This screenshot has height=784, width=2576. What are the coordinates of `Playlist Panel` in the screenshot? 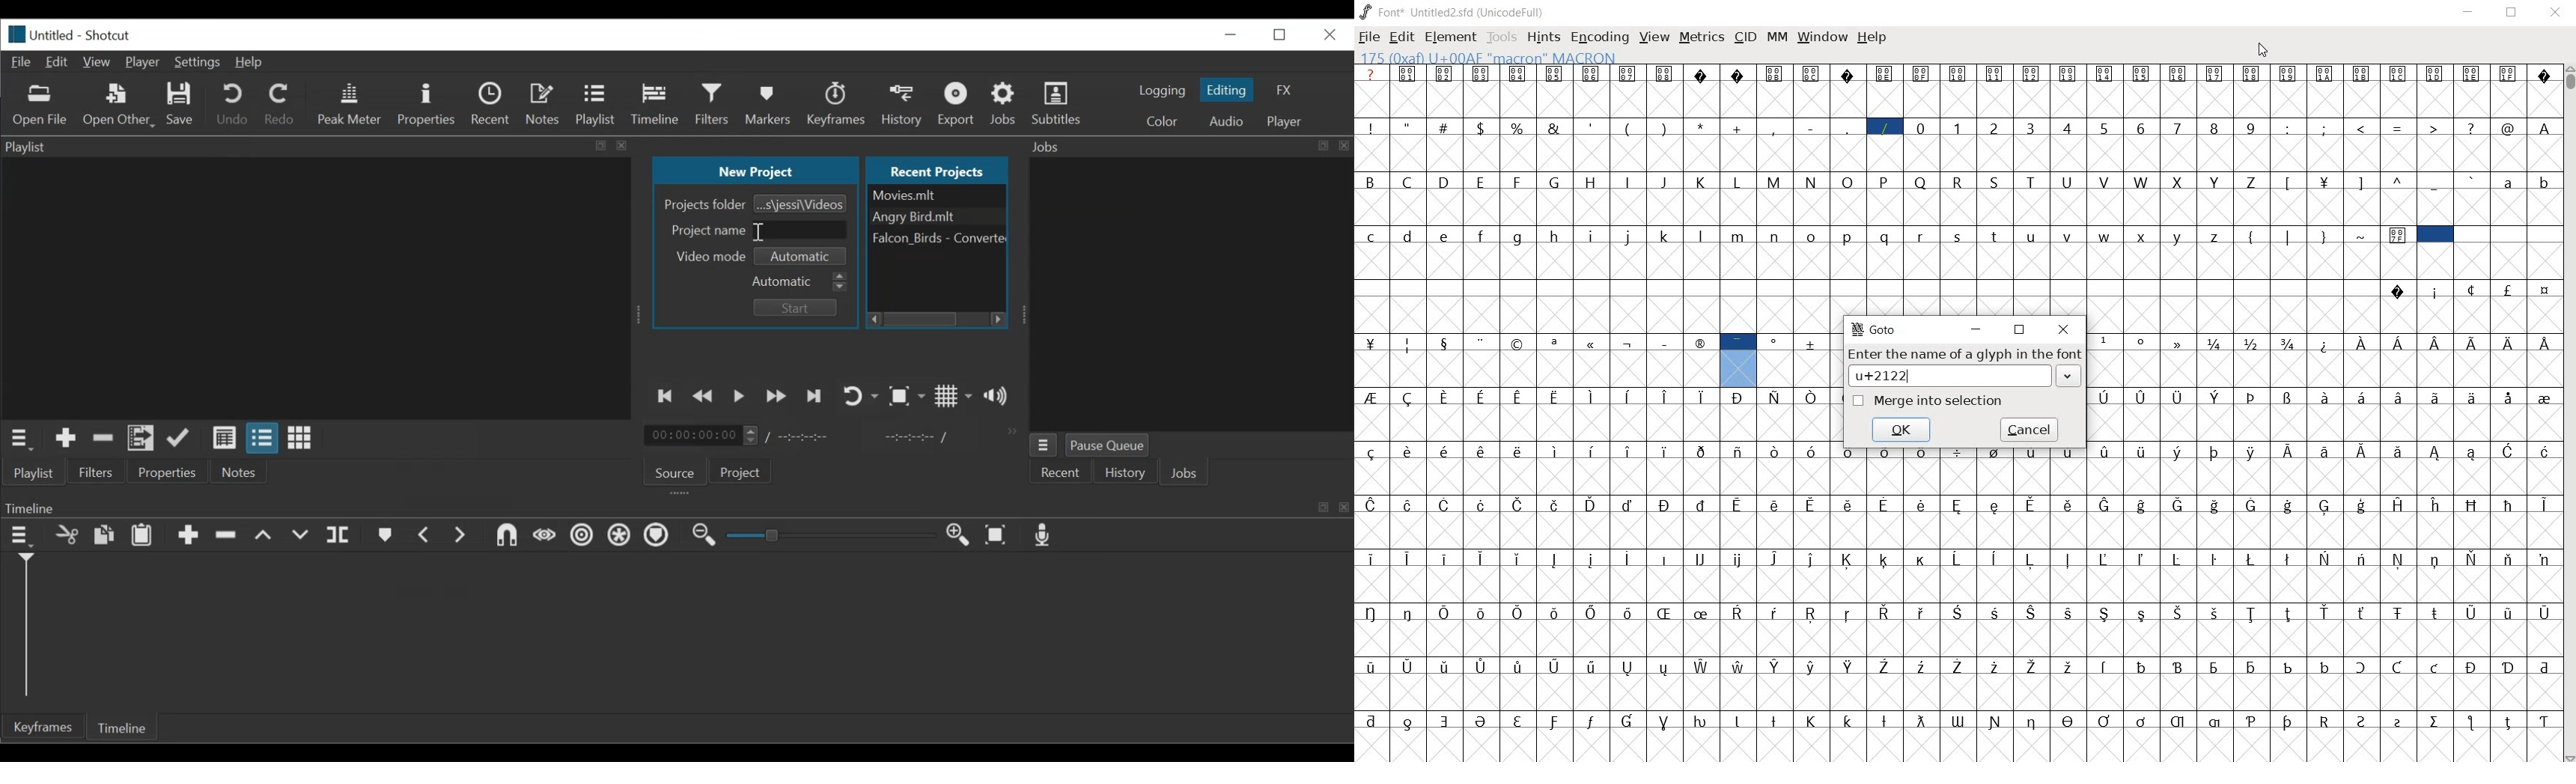 It's located at (316, 147).